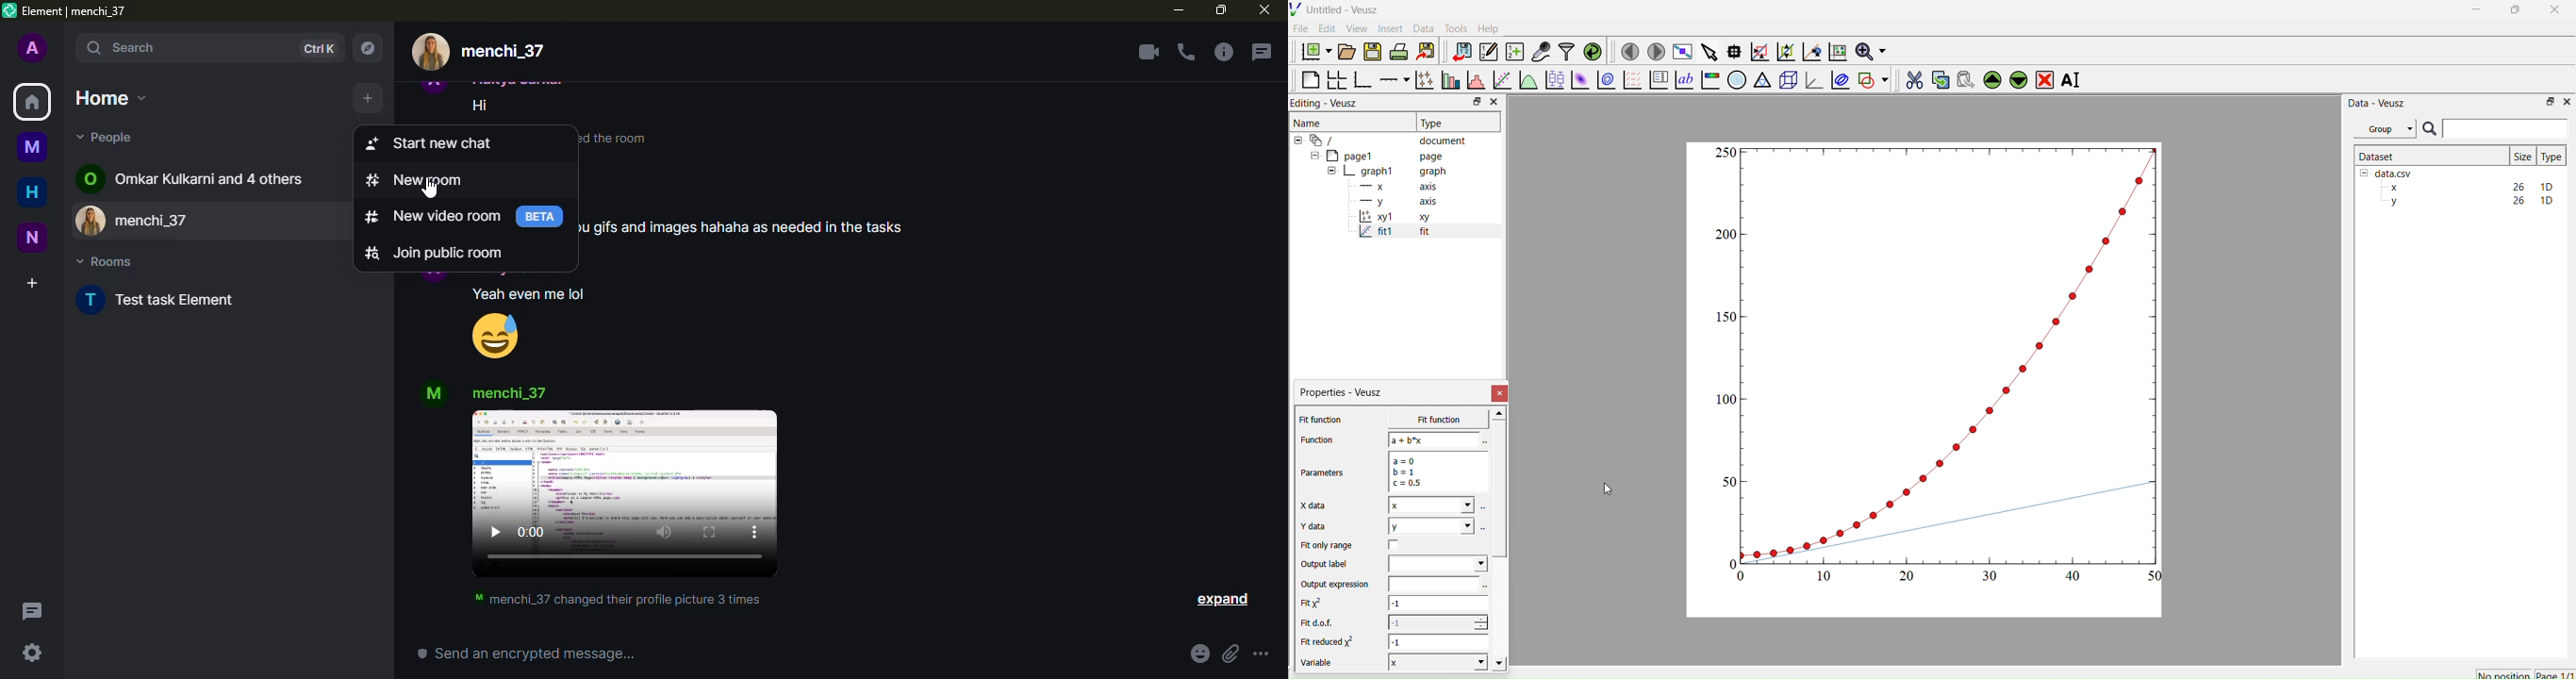 This screenshot has height=700, width=2576. What do you see at coordinates (1261, 654) in the screenshot?
I see `more settings` at bounding box center [1261, 654].